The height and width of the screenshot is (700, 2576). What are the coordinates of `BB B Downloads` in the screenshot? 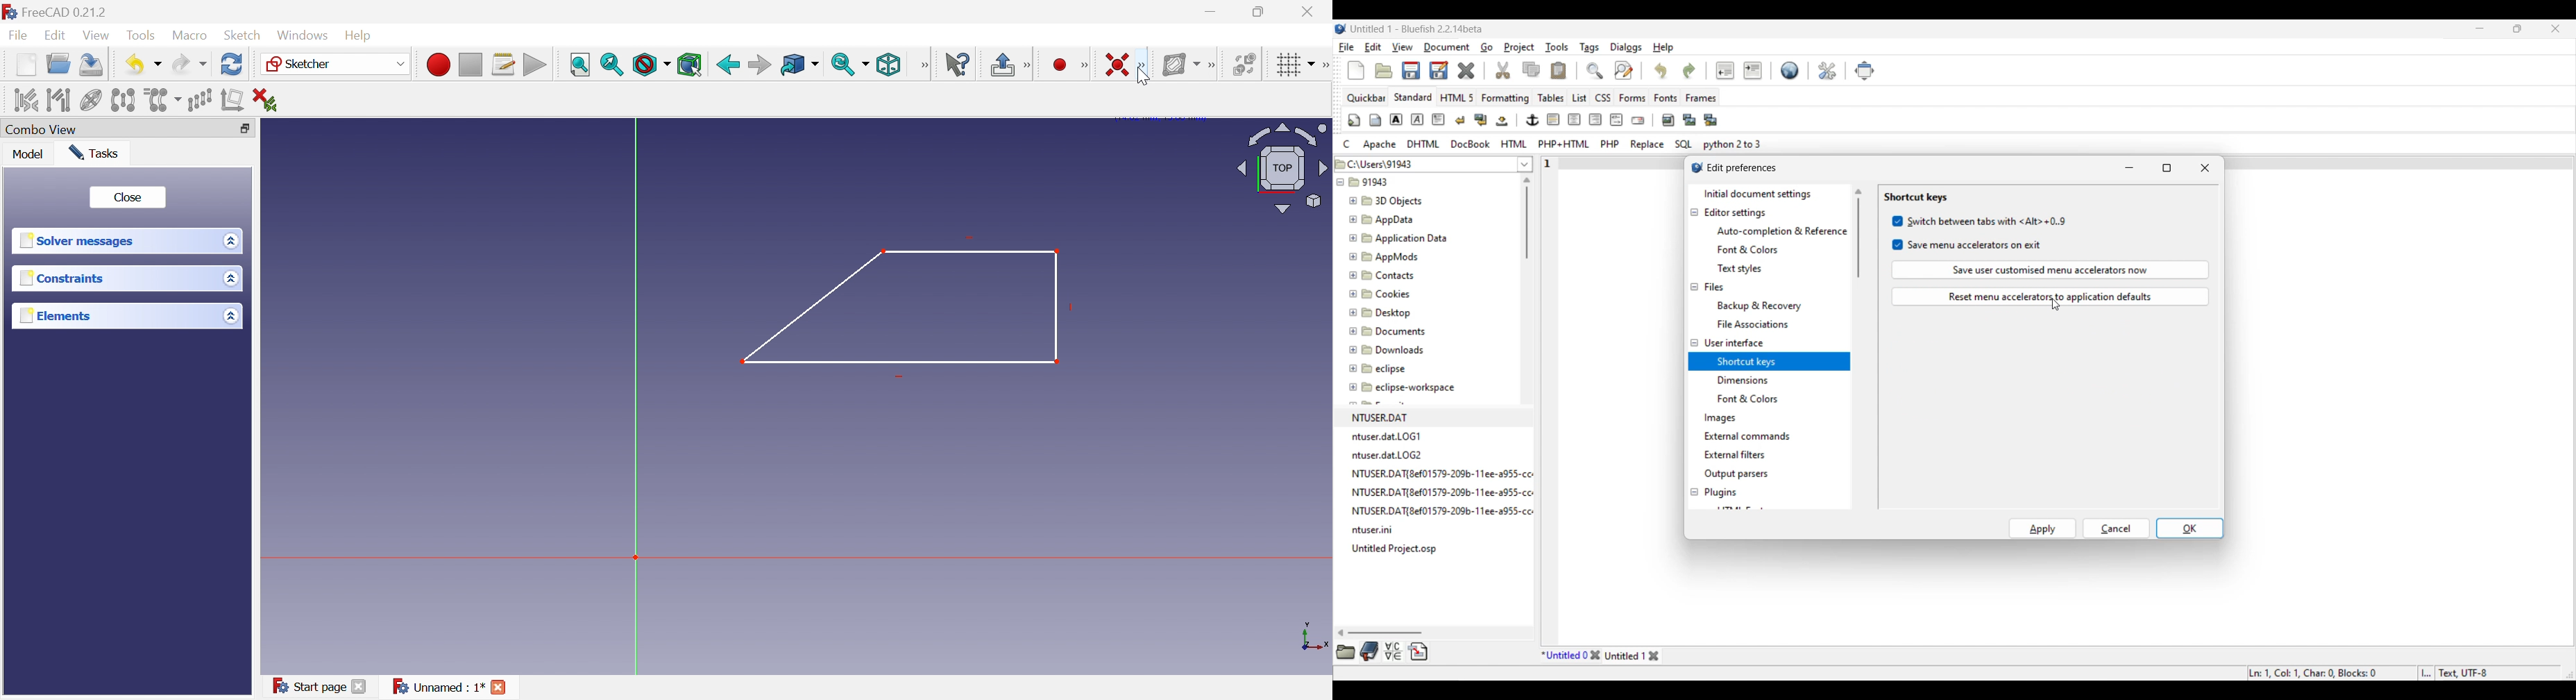 It's located at (1384, 347).